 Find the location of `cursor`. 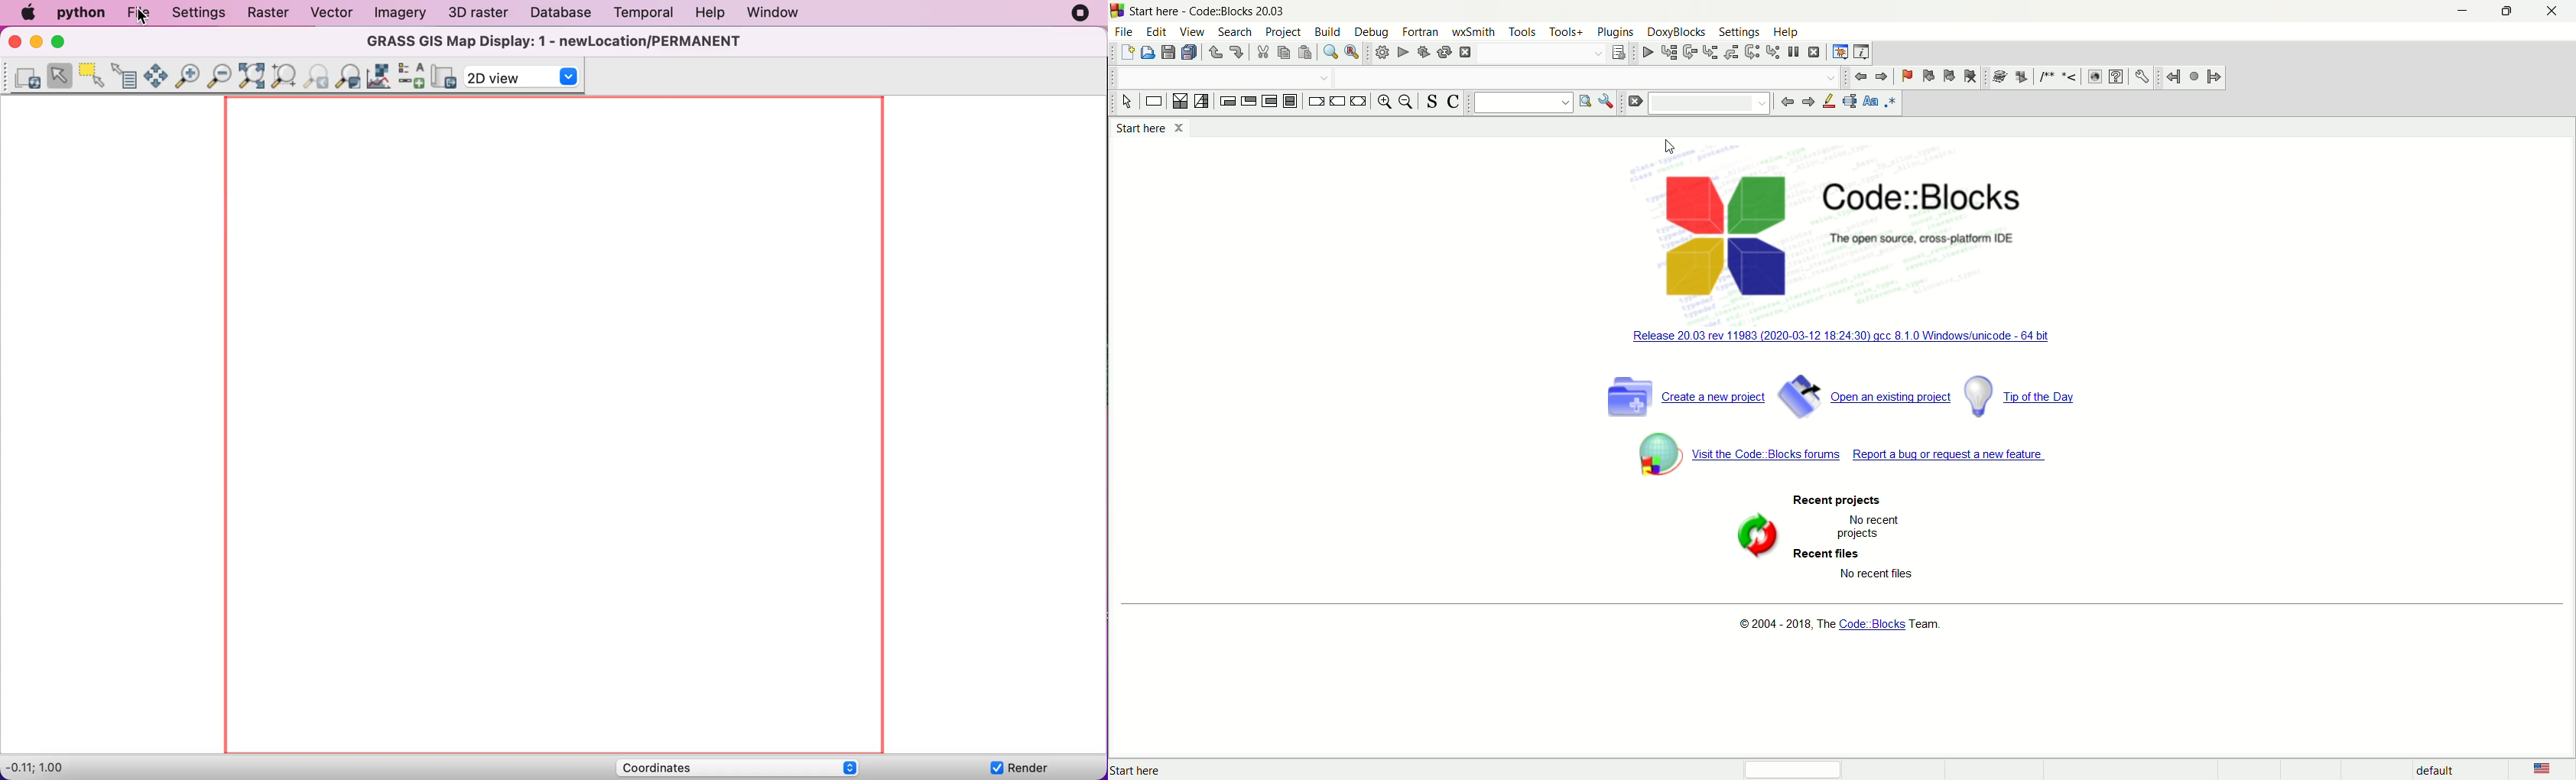

cursor is located at coordinates (1669, 148).